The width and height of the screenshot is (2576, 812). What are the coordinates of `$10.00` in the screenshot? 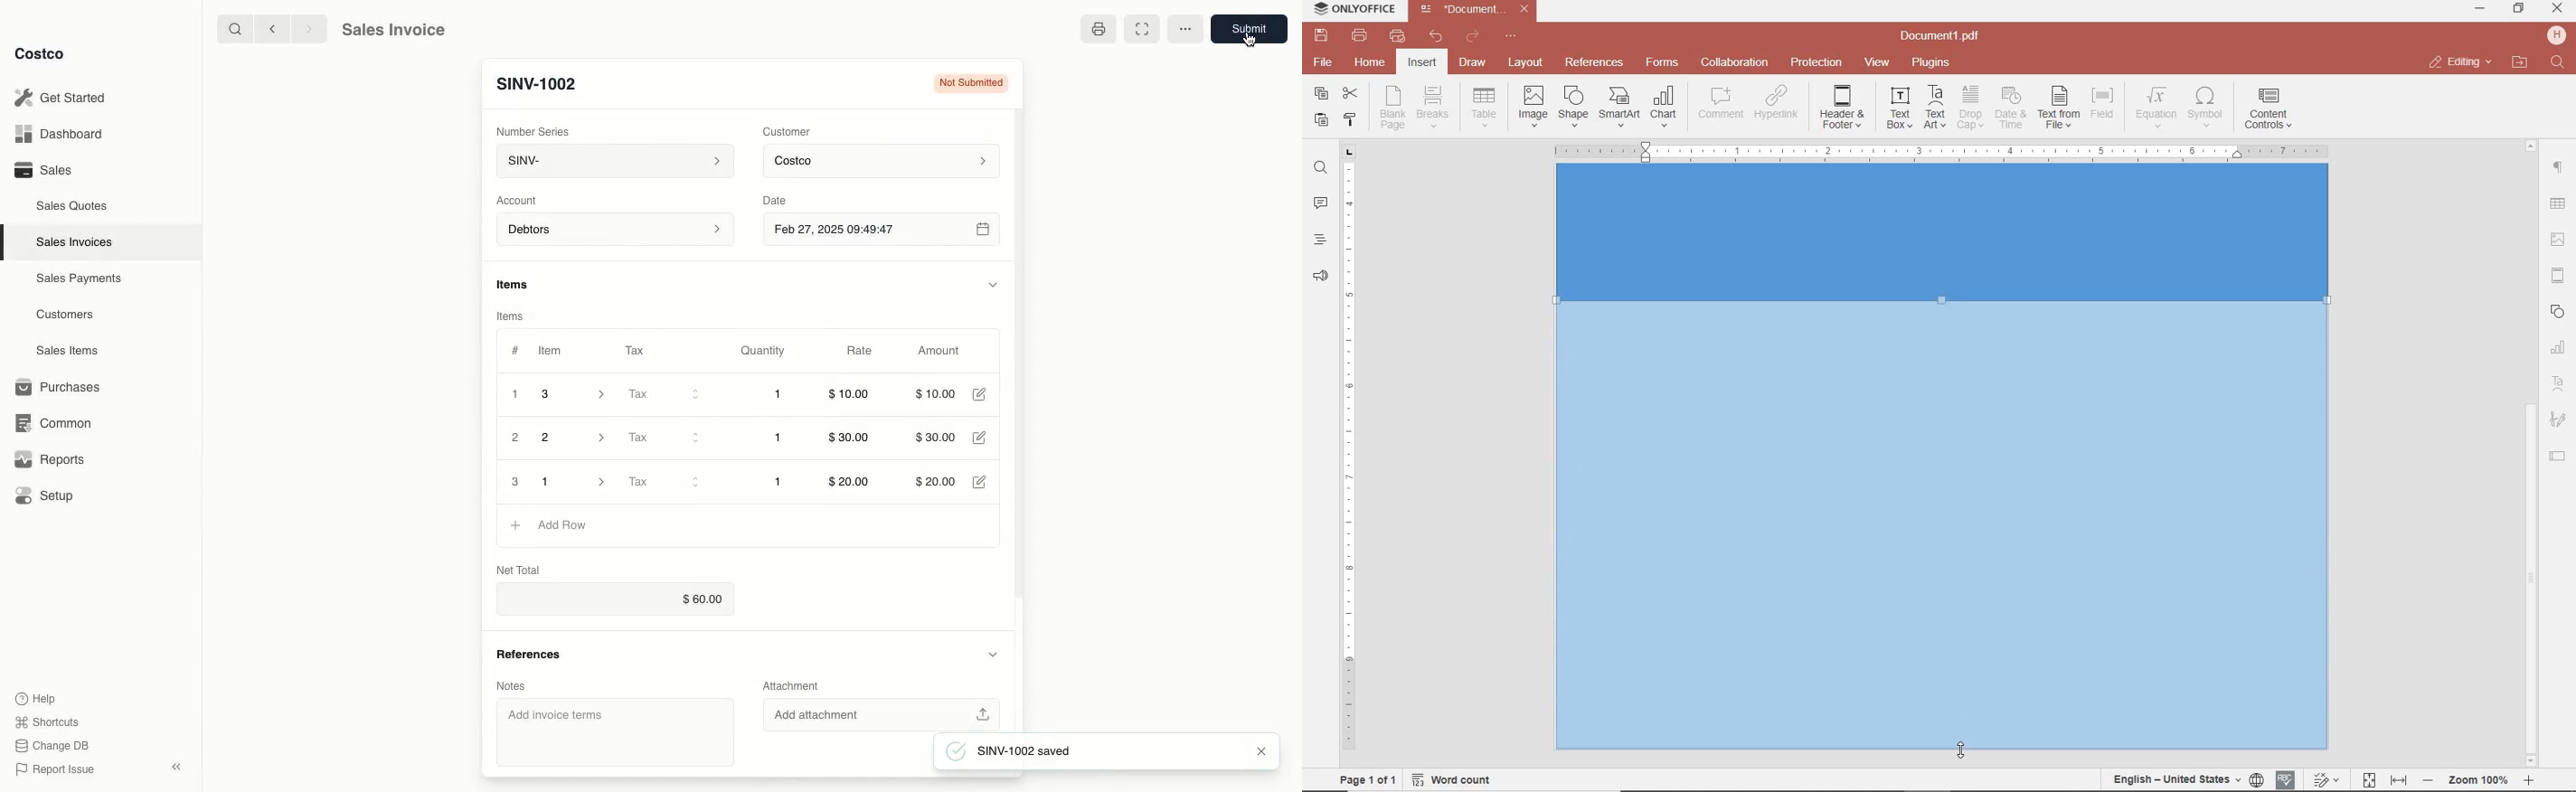 It's located at (850, 397).